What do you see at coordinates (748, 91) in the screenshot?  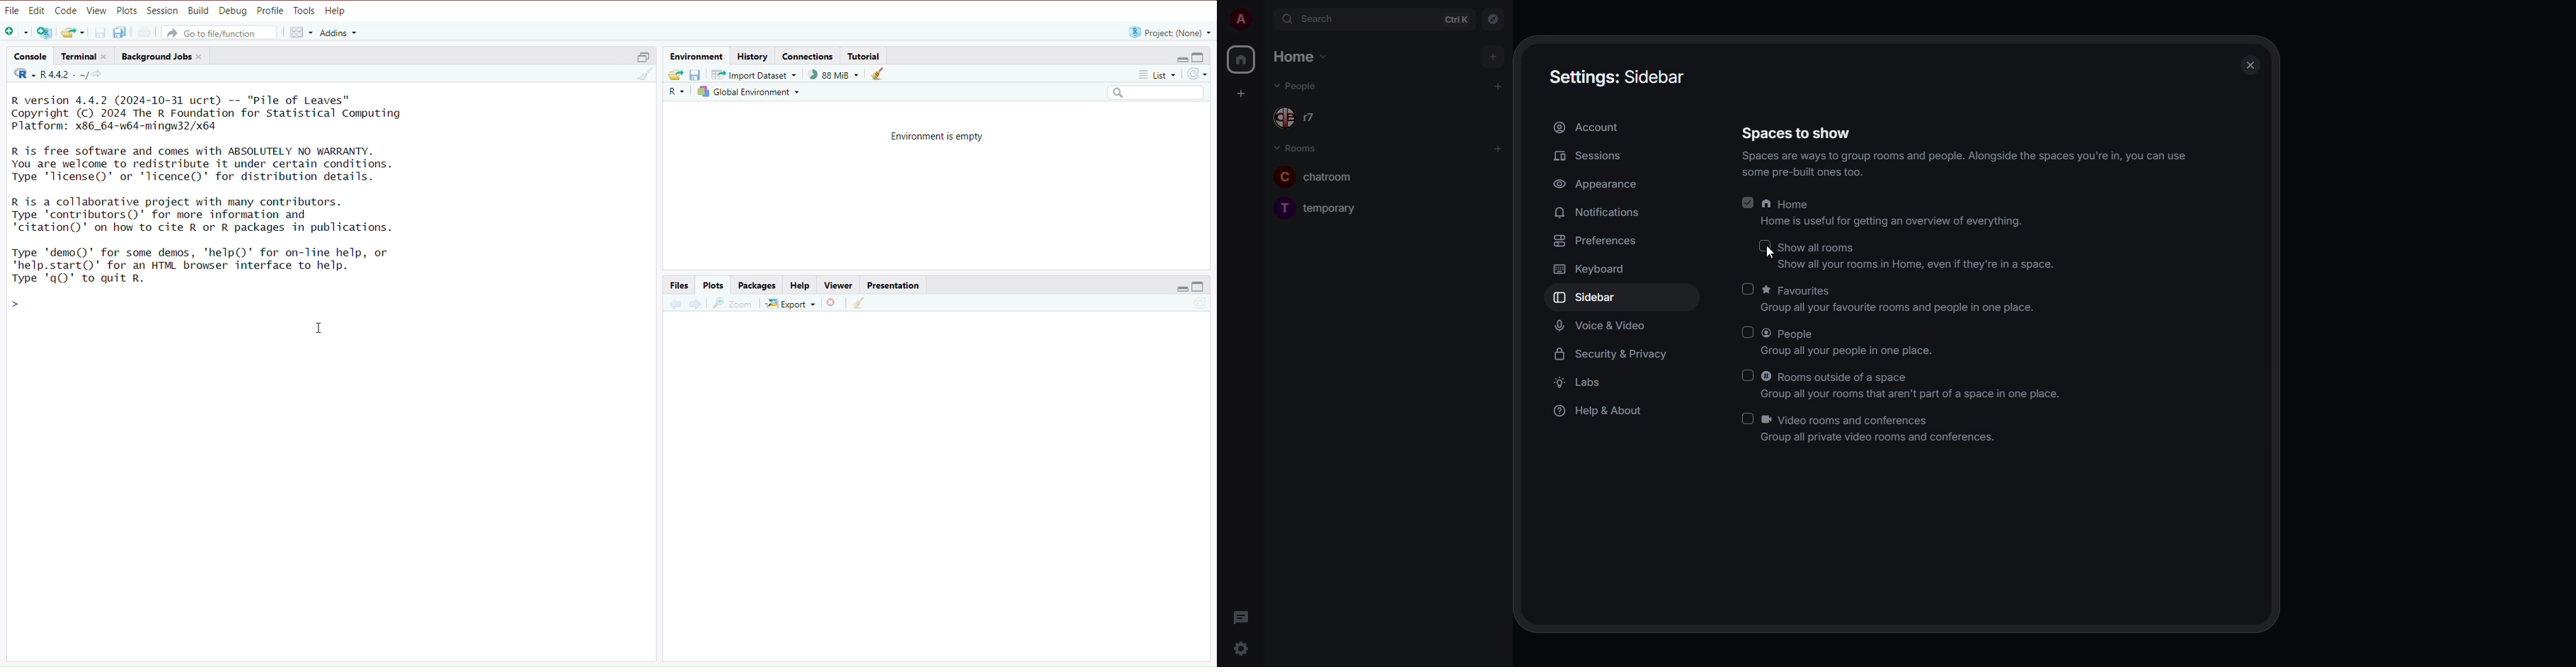 I see `global environment` at bounding box center [748, 91].